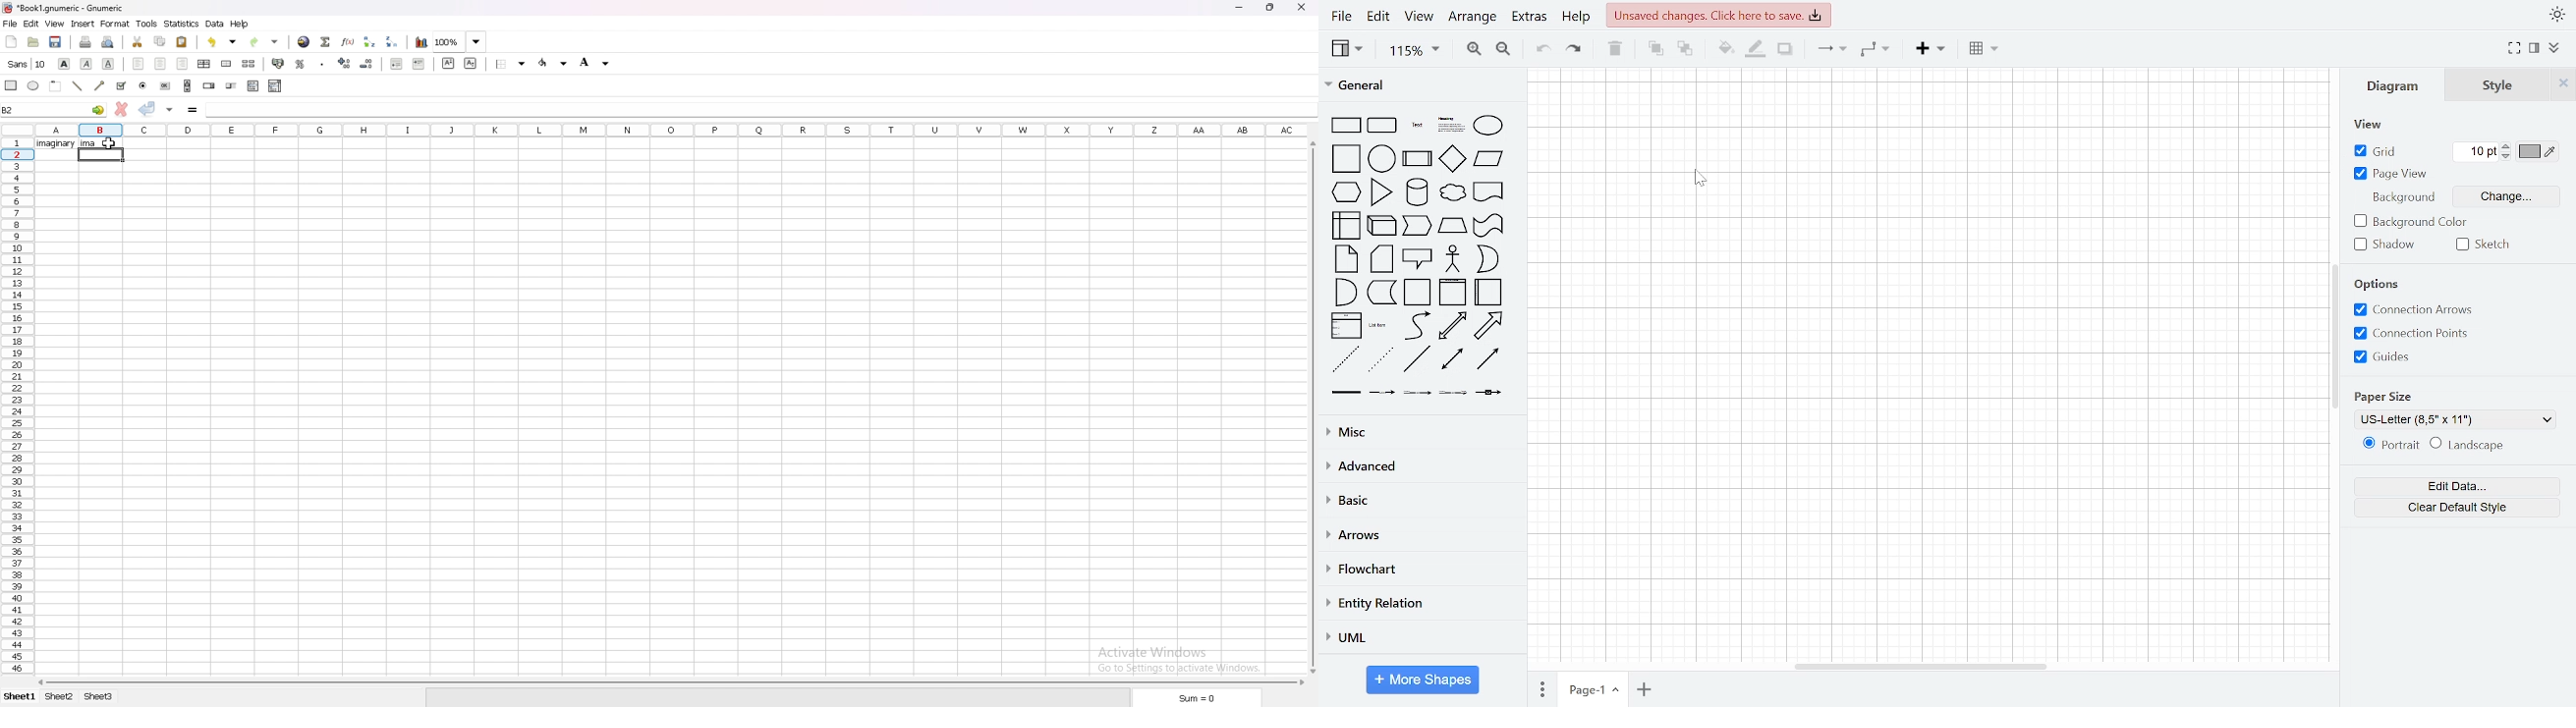 The image size is (2576, 728). What do you see at coordinates (1449, 125) in the screenshot?
I see `text box` at bounding box center [1449, 125].